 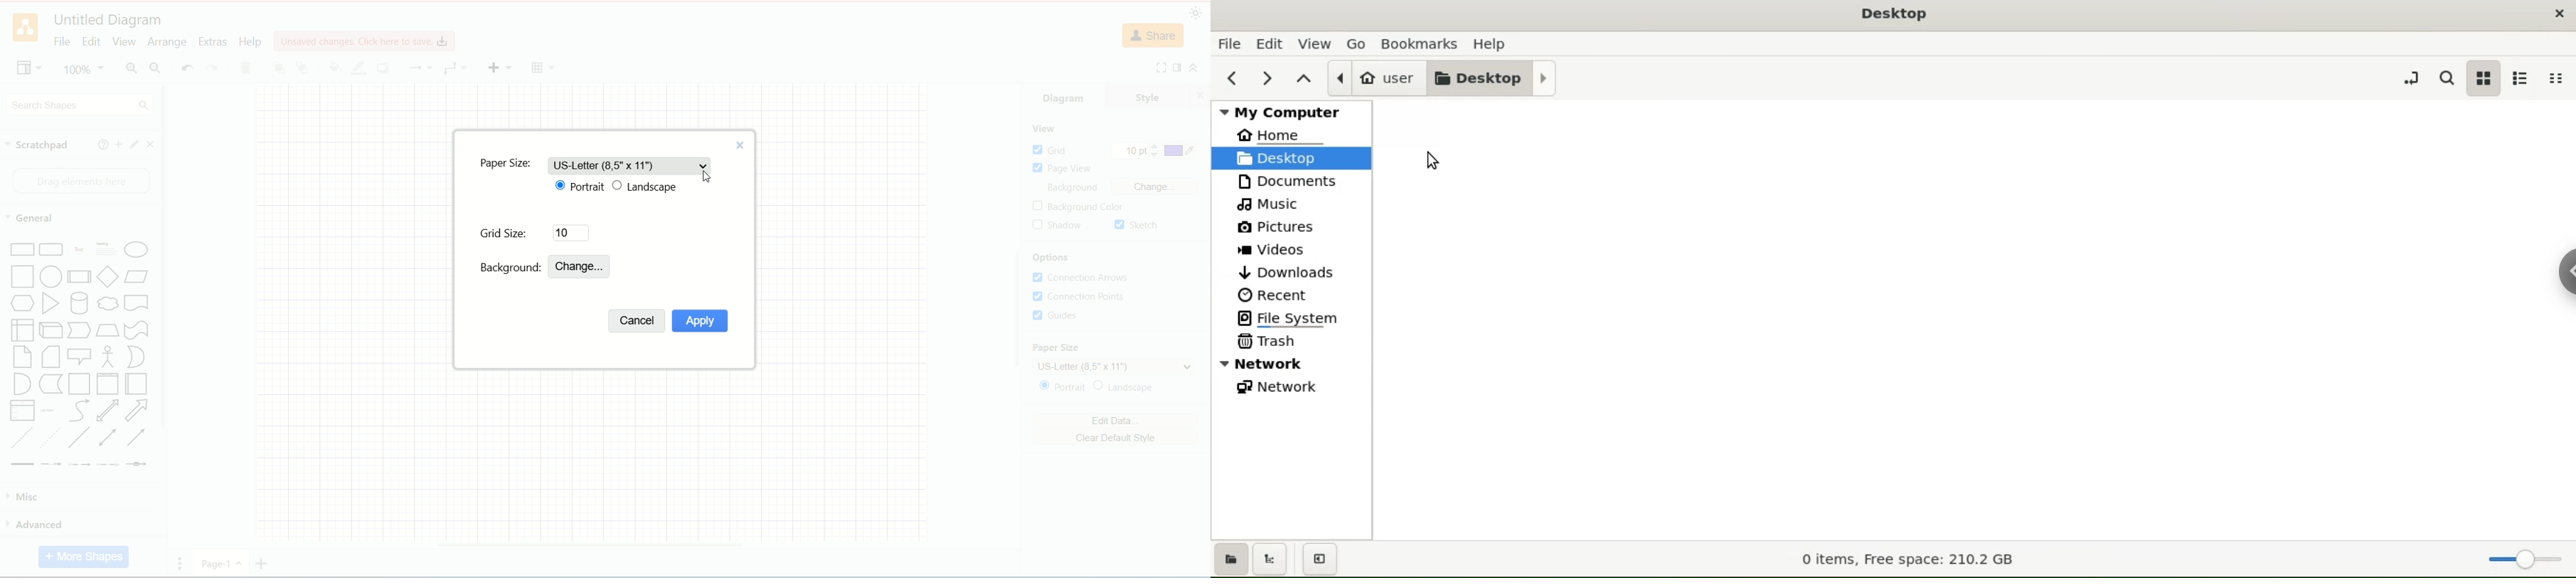 I want to click on Bidirectional Connector, so click(x=110, y=438).